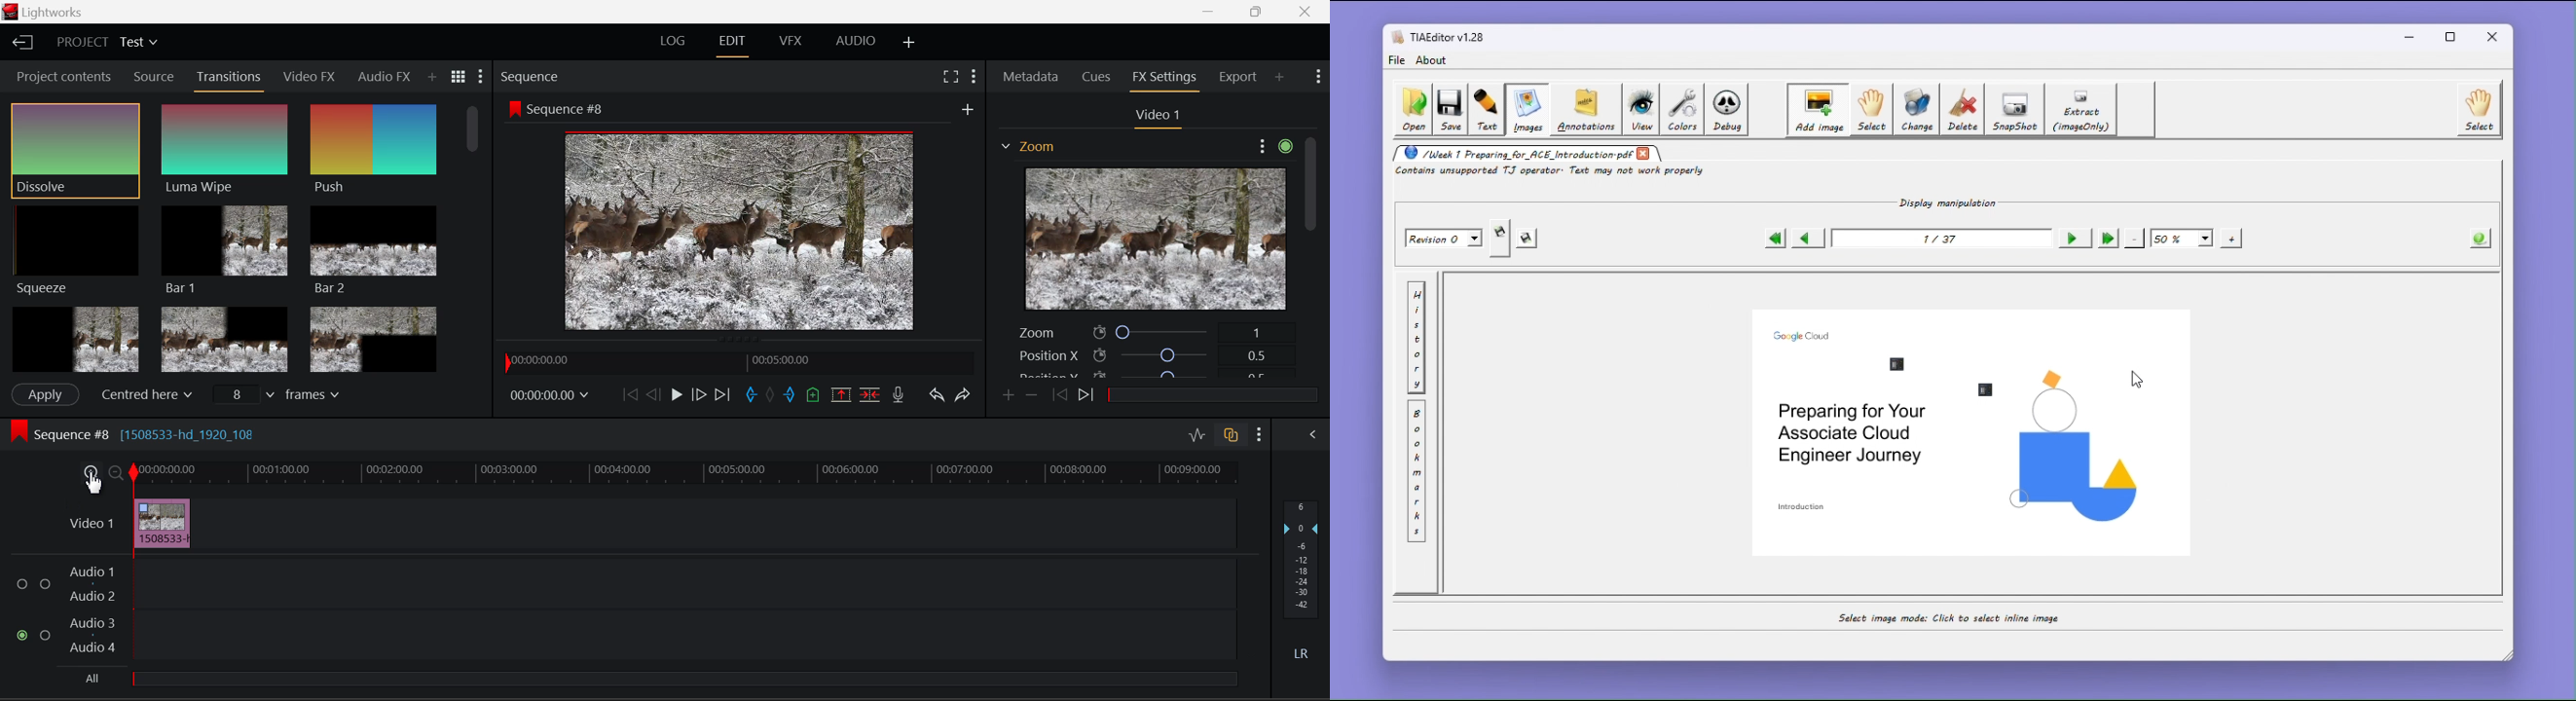 The height and width of the screenshot is (728, 2576). I want to click on Effect on Video, so click(1027, 148).